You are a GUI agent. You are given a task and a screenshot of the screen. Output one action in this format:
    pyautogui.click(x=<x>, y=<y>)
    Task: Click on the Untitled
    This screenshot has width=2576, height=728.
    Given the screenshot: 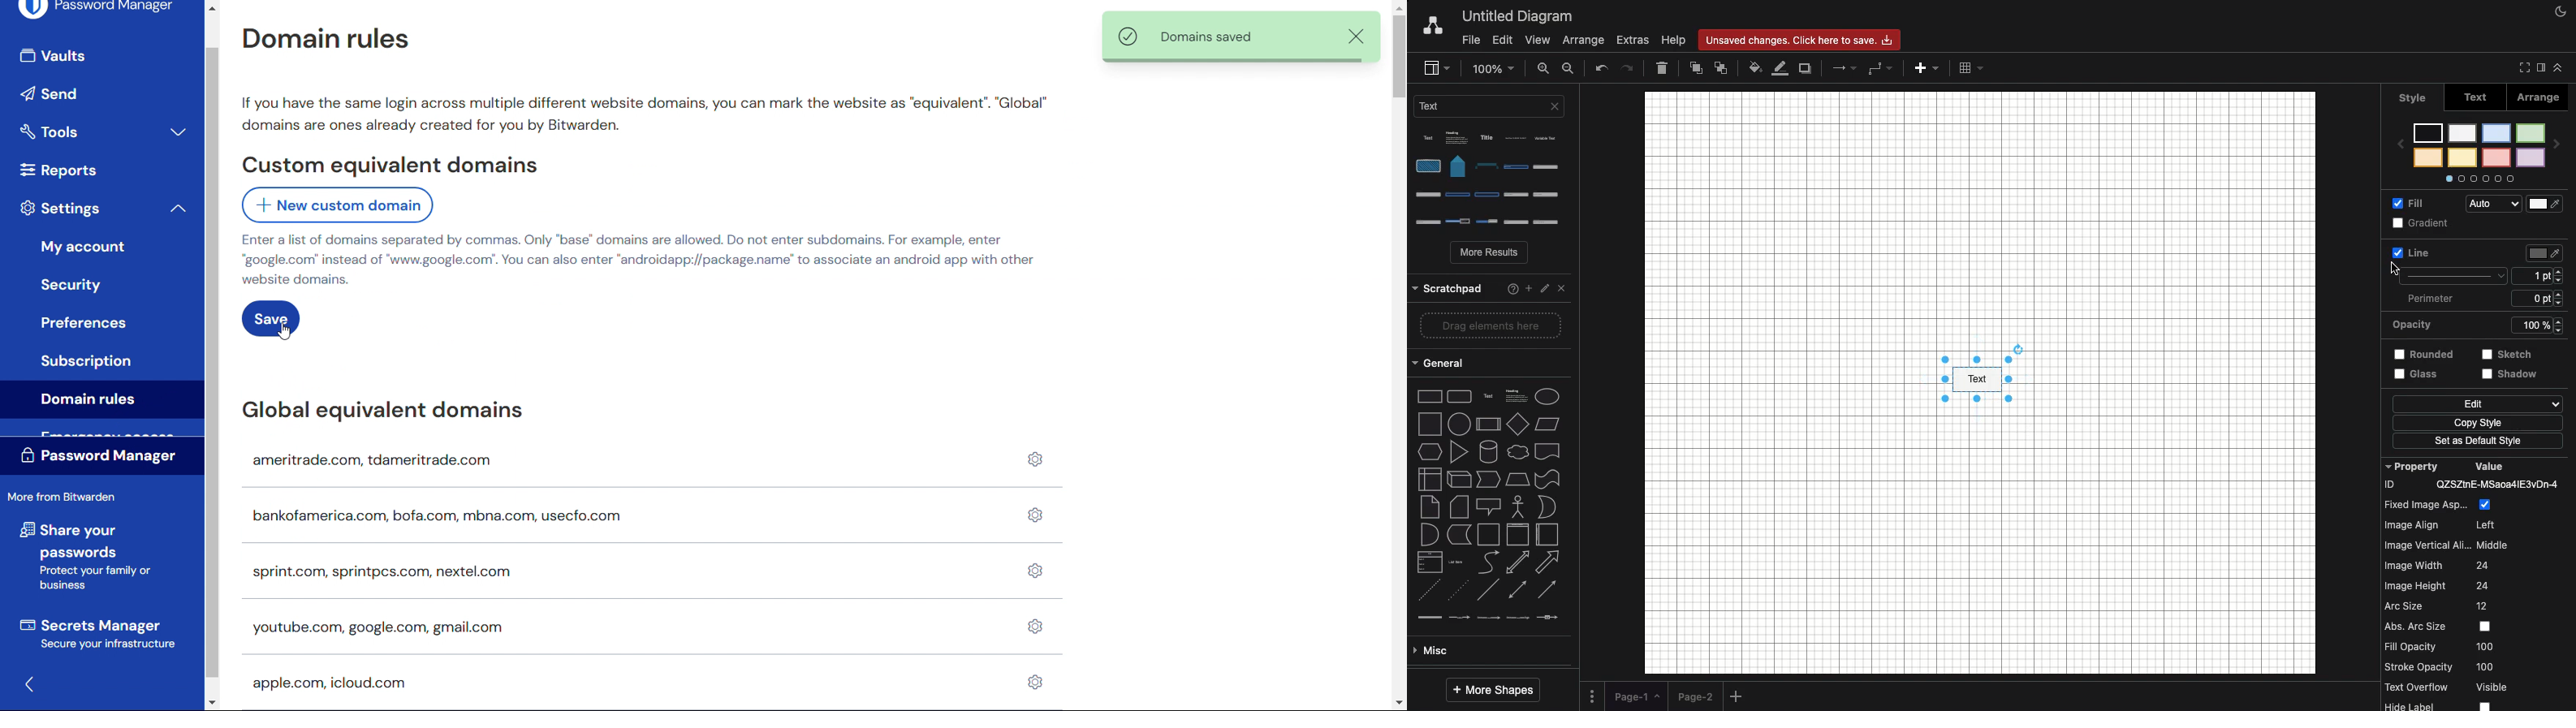 What is the action you would take?
    pyautogui.click(x=1518, y=17)
    